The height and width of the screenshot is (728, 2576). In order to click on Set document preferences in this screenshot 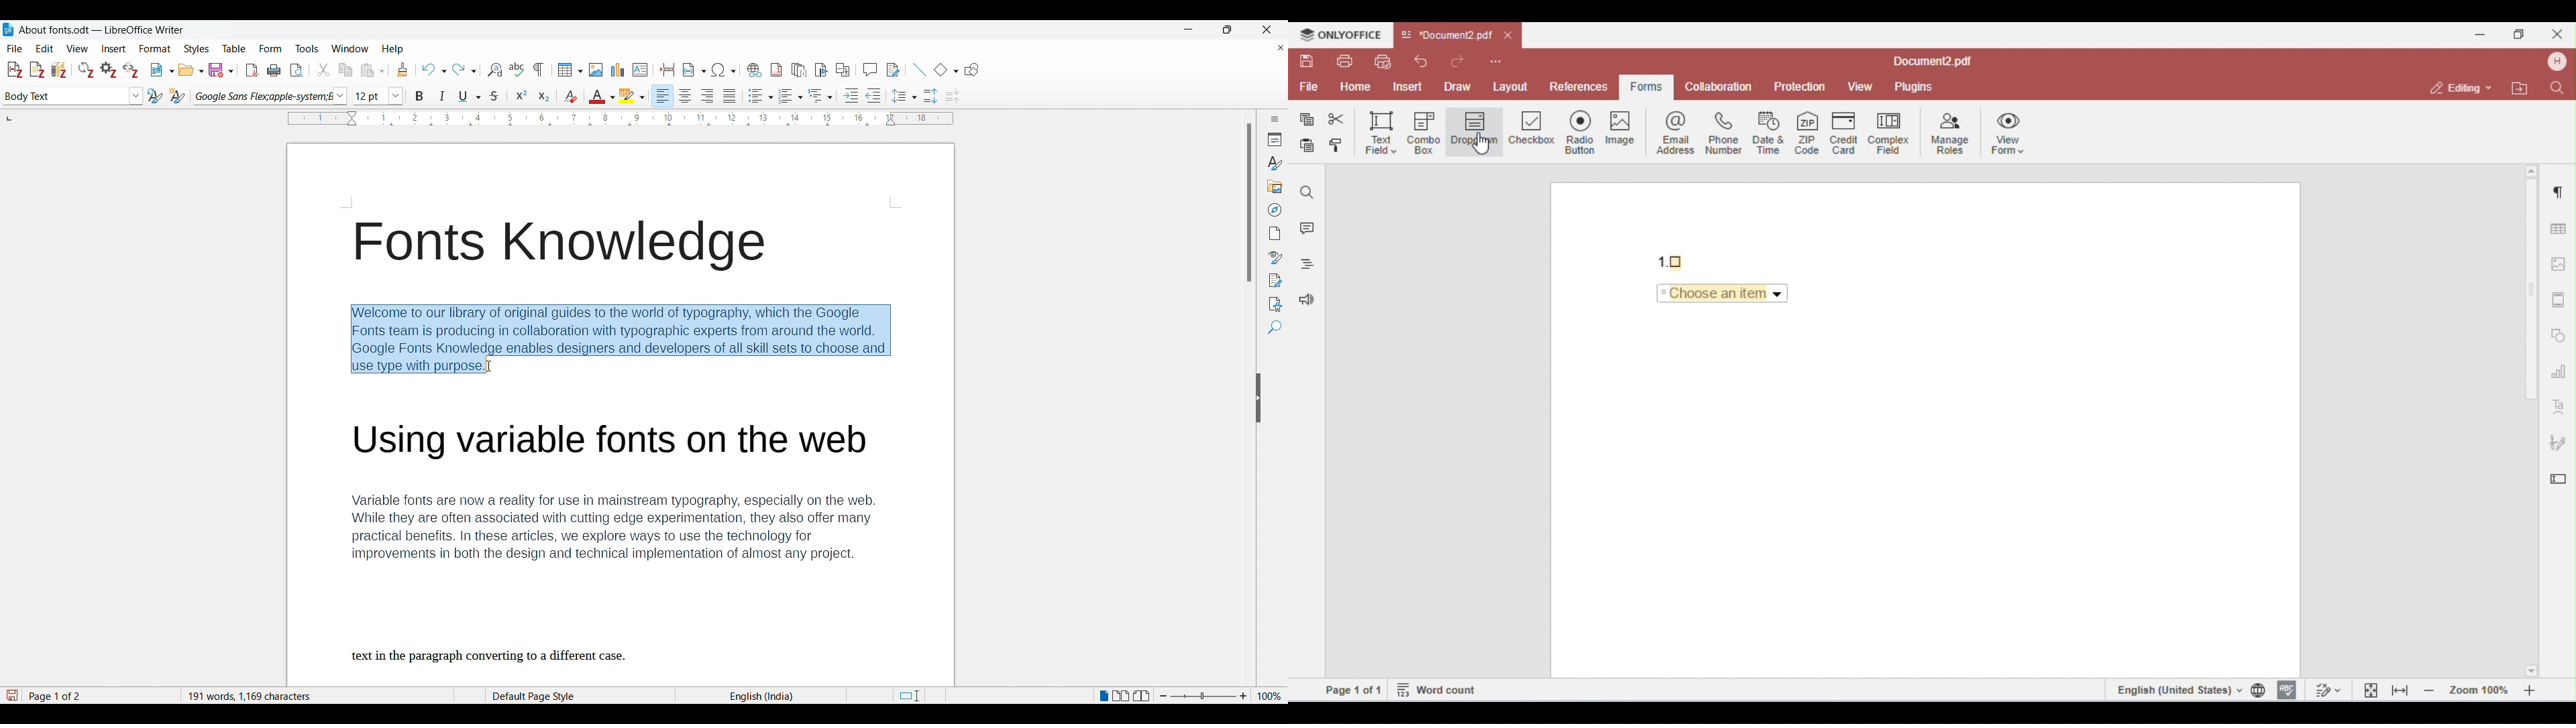, I will do `click(108, 70)`.